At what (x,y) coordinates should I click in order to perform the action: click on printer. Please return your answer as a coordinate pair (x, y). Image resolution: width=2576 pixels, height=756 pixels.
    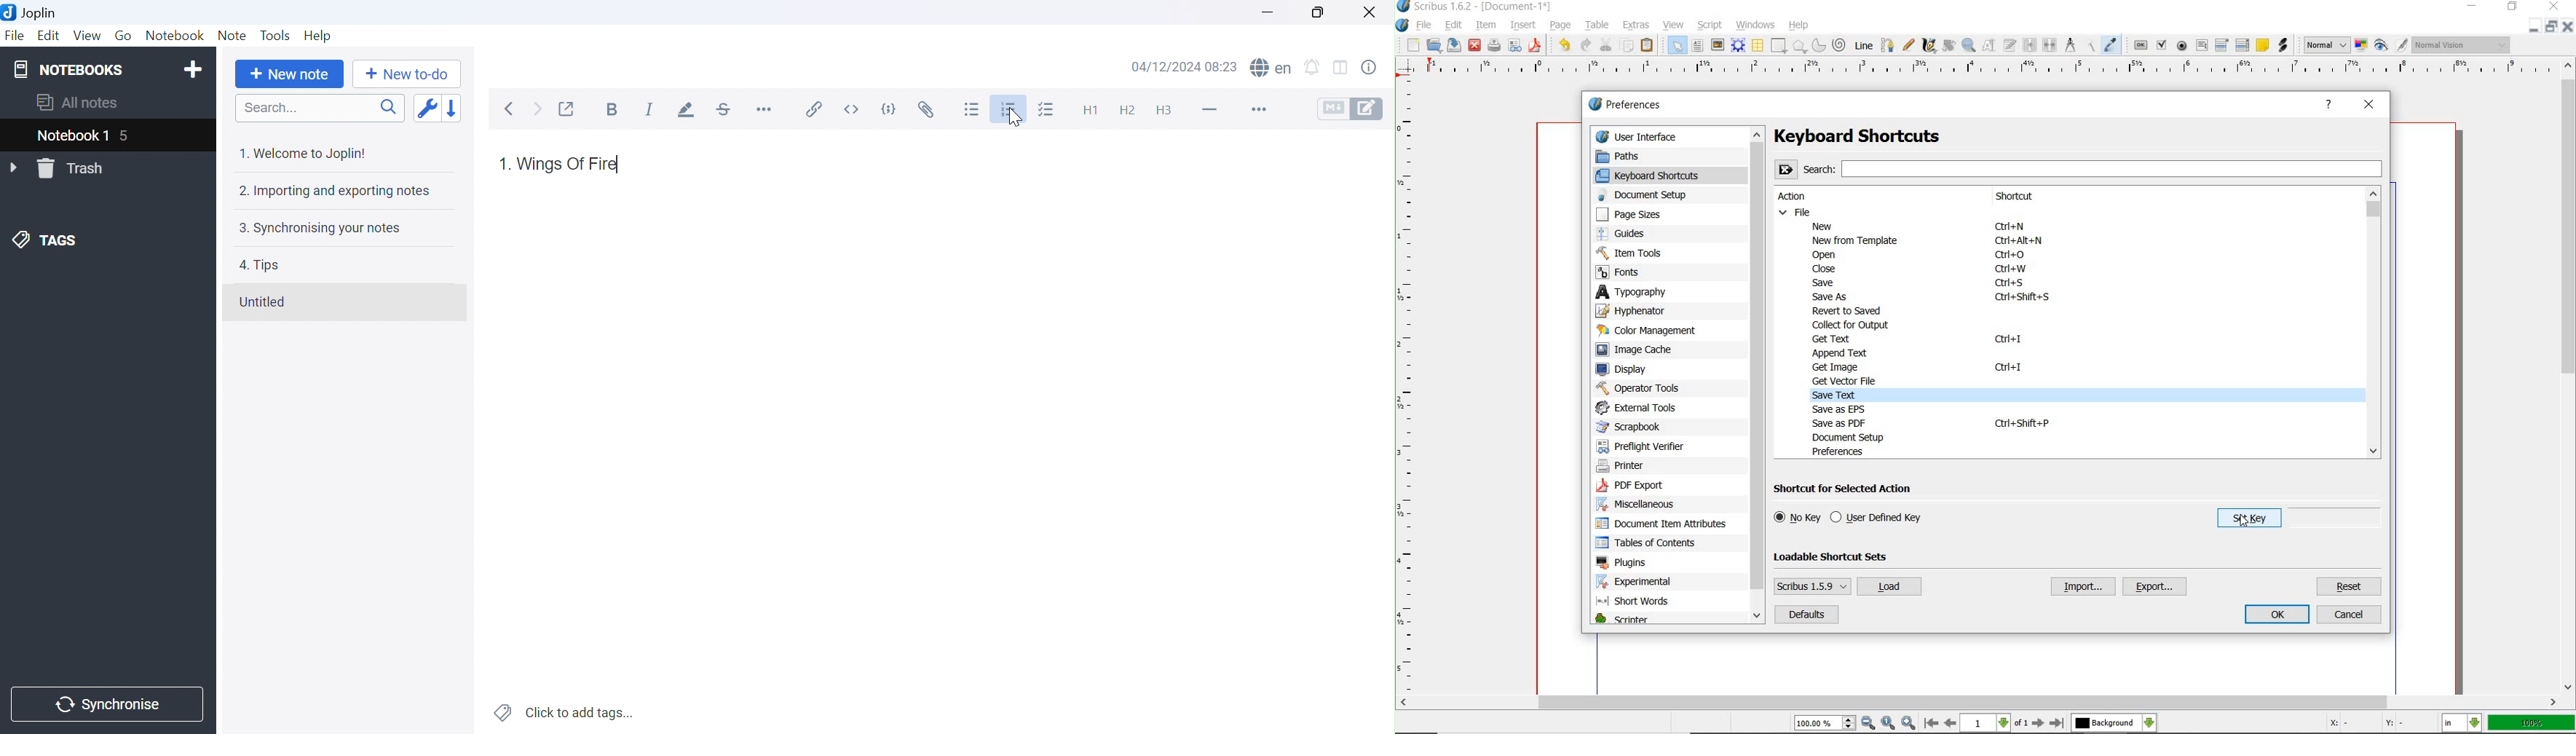
    Looking at the image, I should click on (1627, 467).